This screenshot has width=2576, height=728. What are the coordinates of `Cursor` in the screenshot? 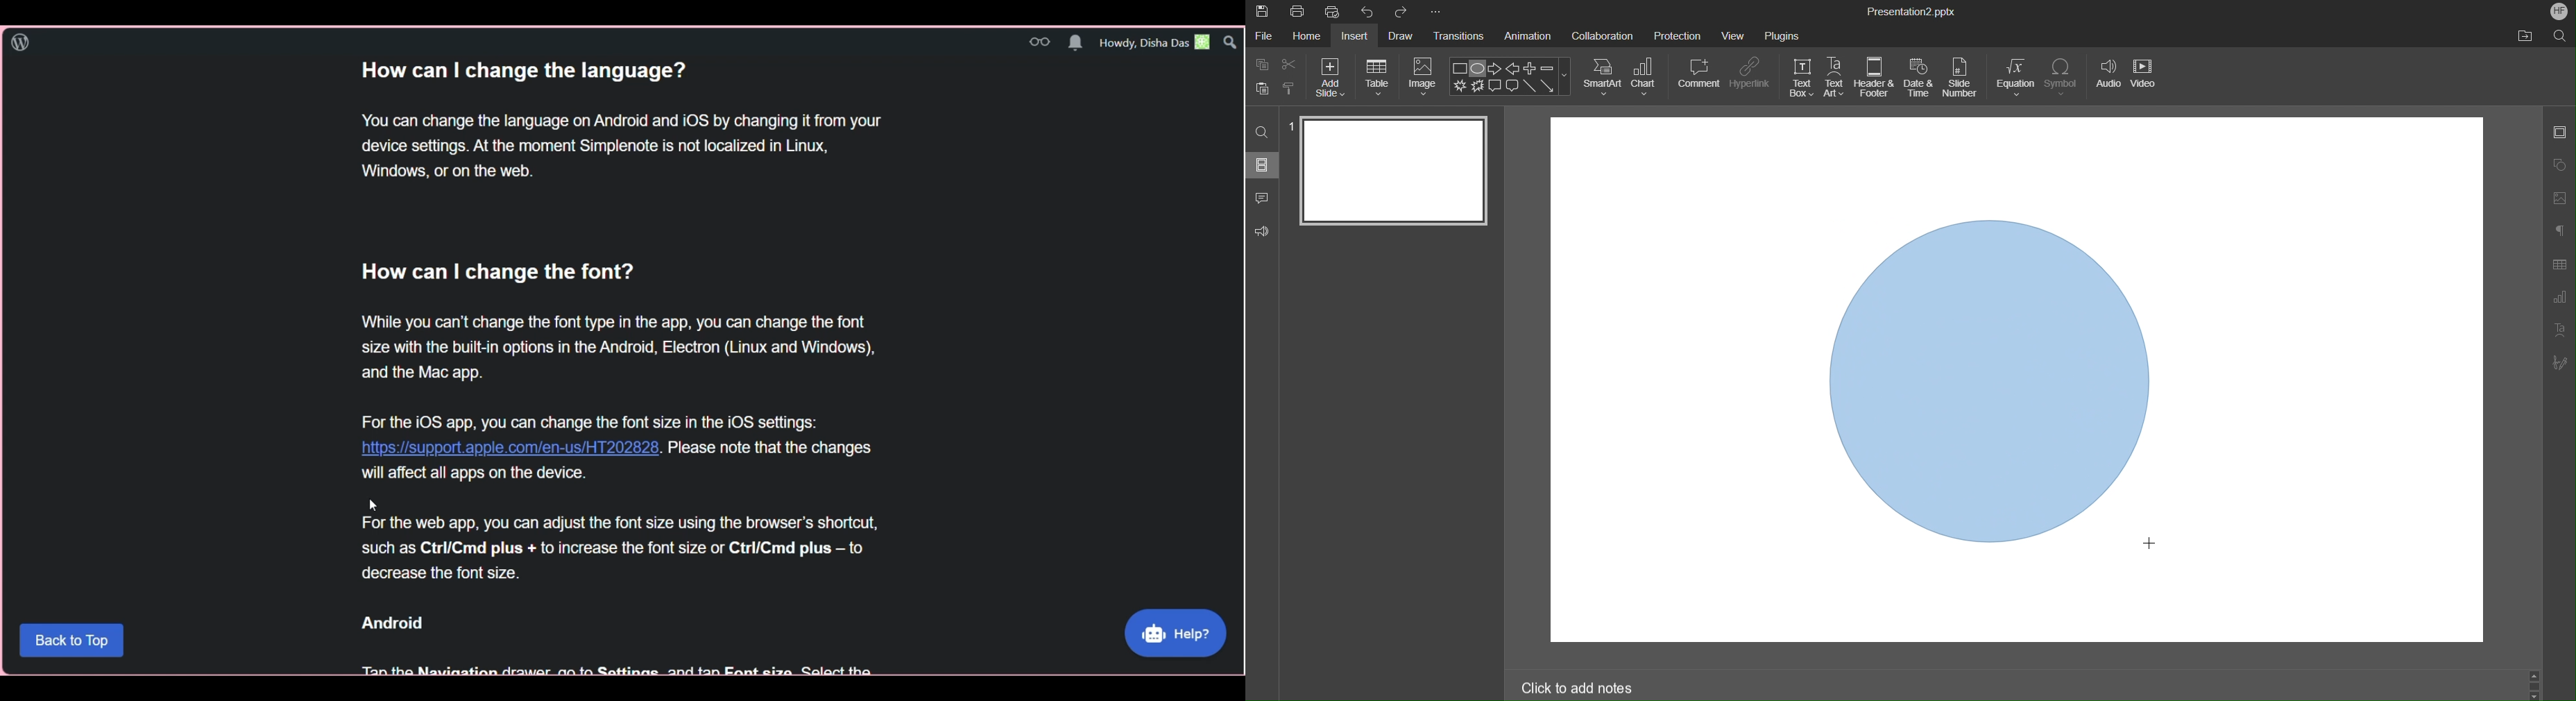 It's located at (372, 502).